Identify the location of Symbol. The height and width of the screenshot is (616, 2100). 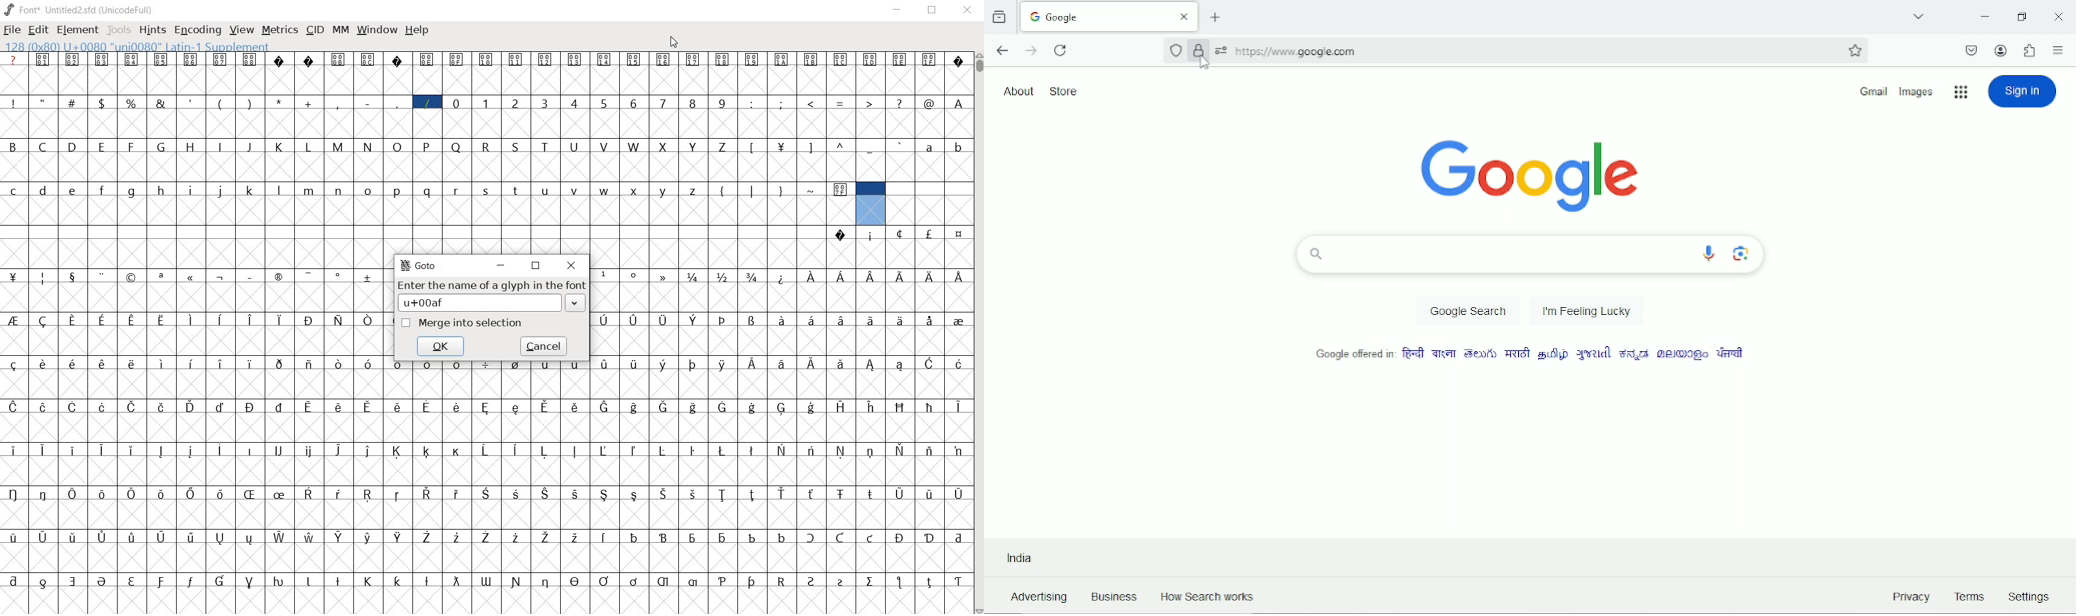
(370, 537).